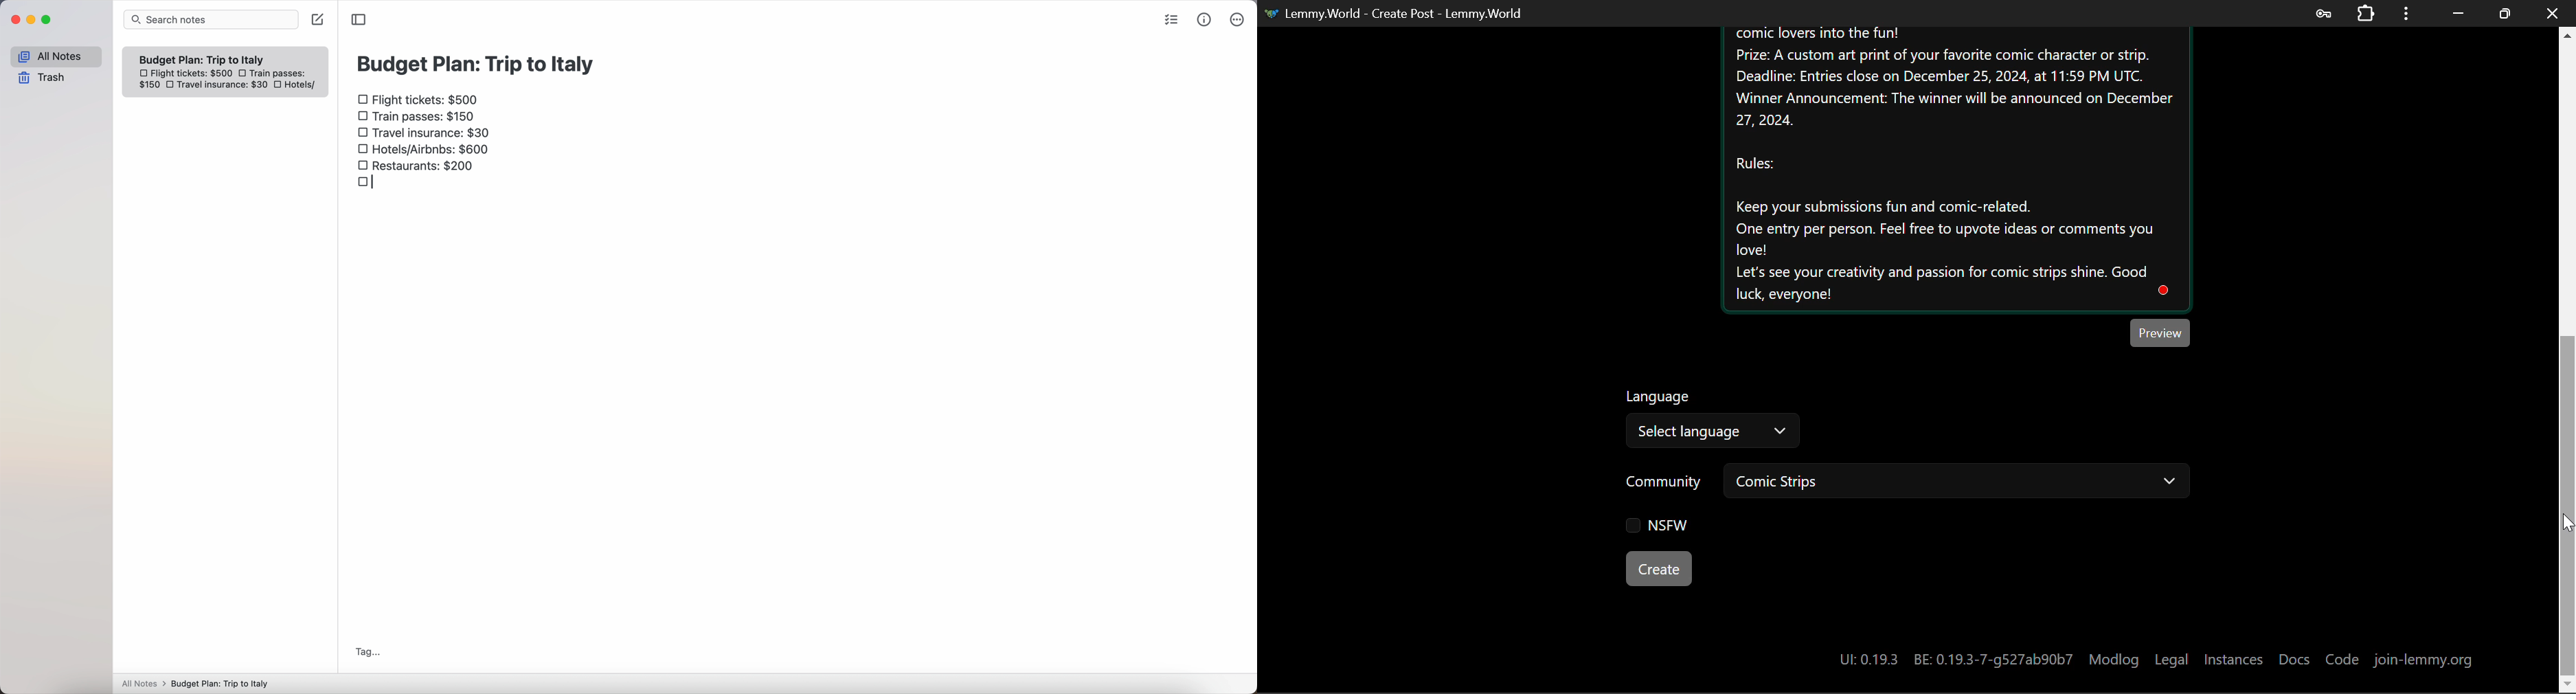 This screenshot has width=2576, height=700. I want to click on MOUSE_UP Cursor Position, so click(2568, 526).